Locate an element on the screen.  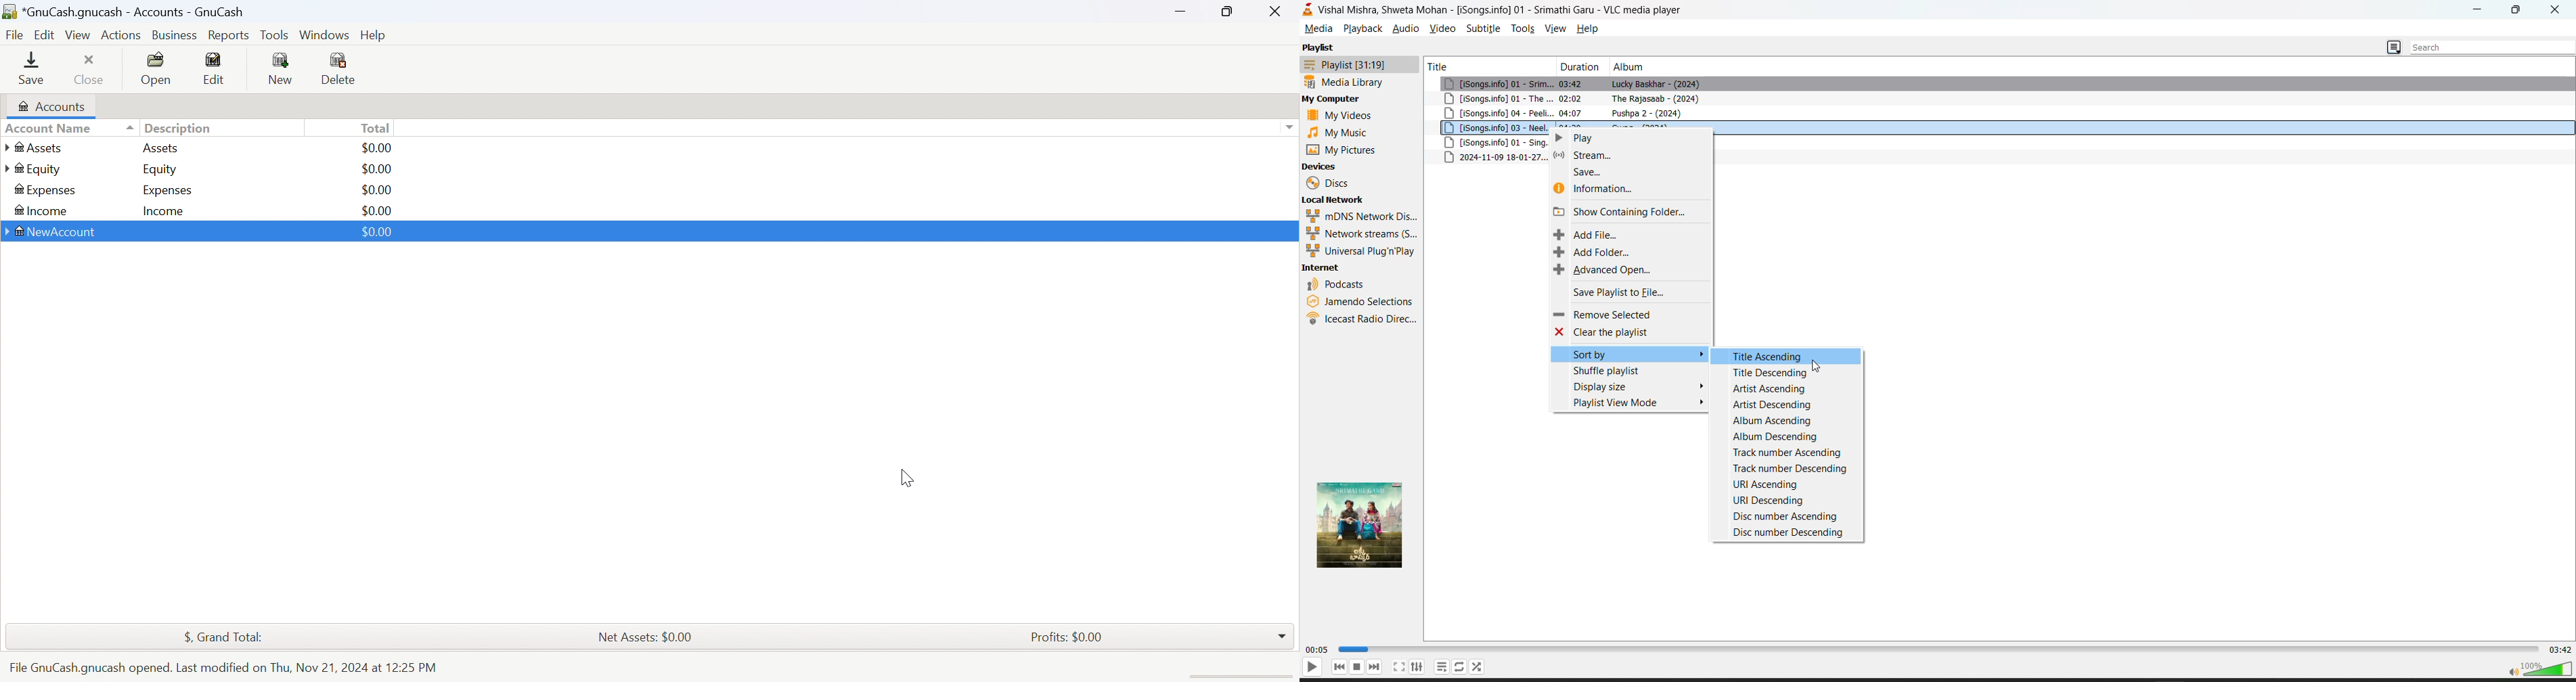
title is located at coordinates (1446, 65).